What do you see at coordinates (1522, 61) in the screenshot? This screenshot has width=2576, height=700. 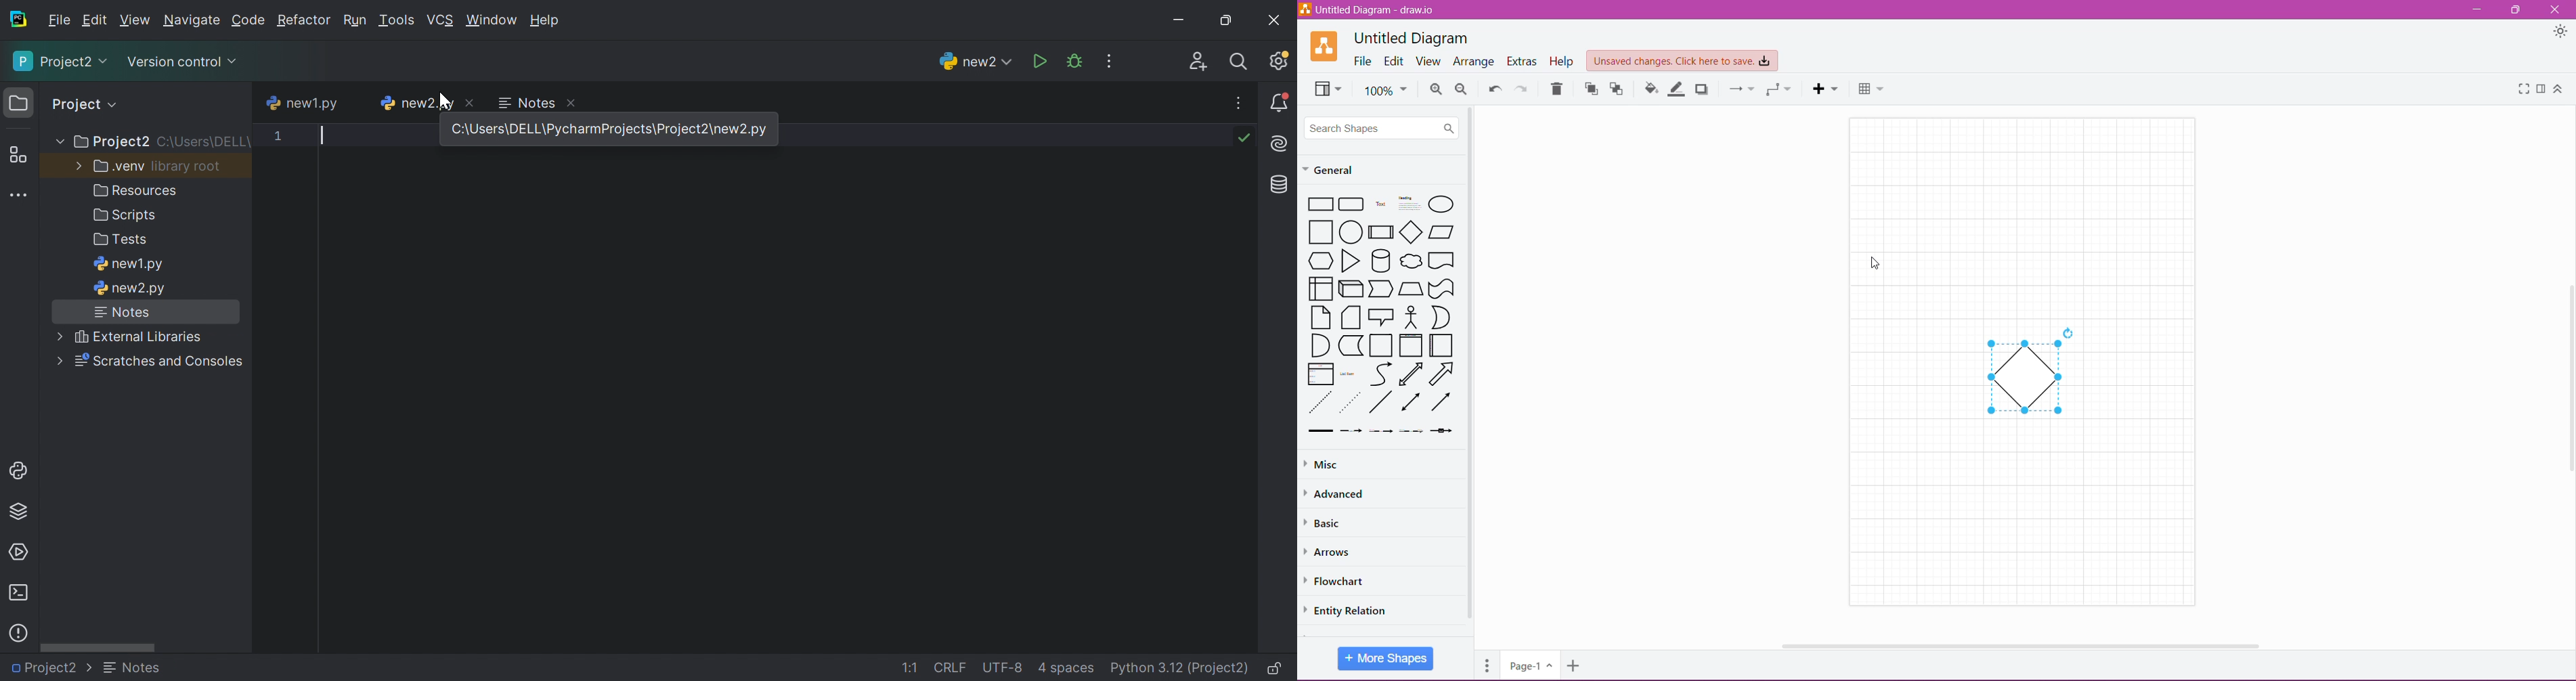 I see `Extras` at bounding box center [1522, 61].